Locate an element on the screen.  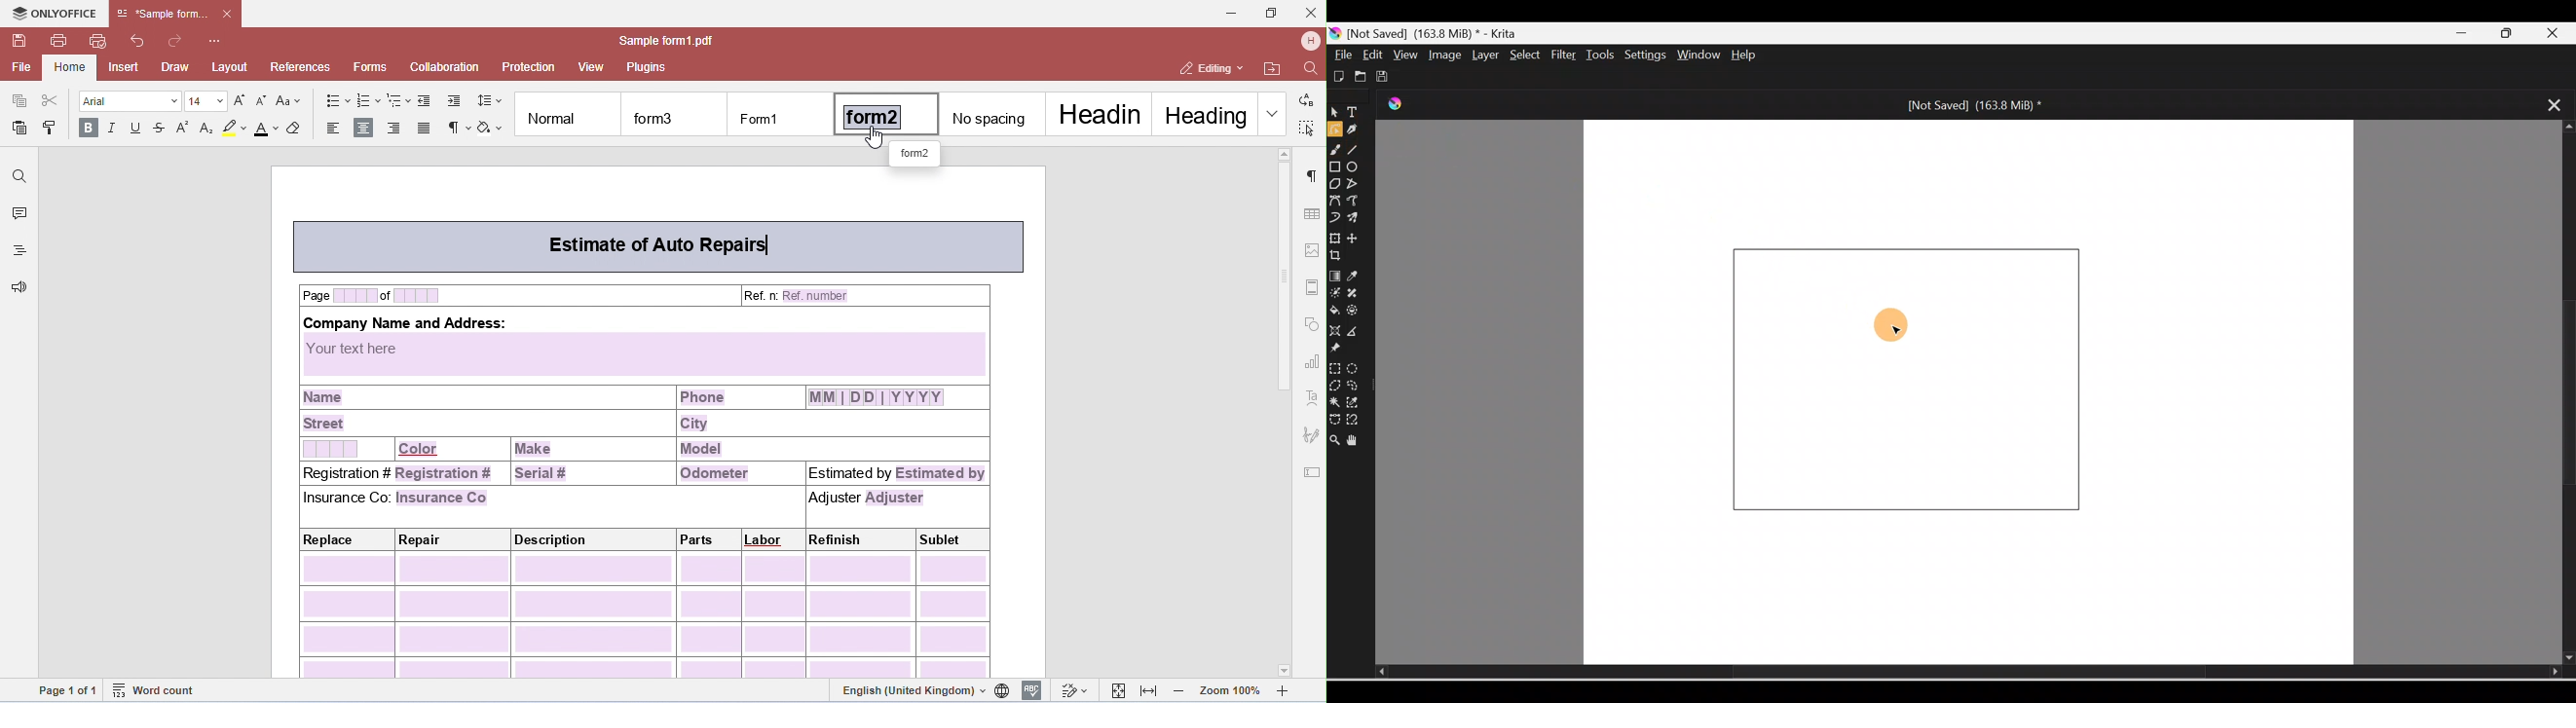
Polygonal selection tool is located at coordinates (1335, 384).